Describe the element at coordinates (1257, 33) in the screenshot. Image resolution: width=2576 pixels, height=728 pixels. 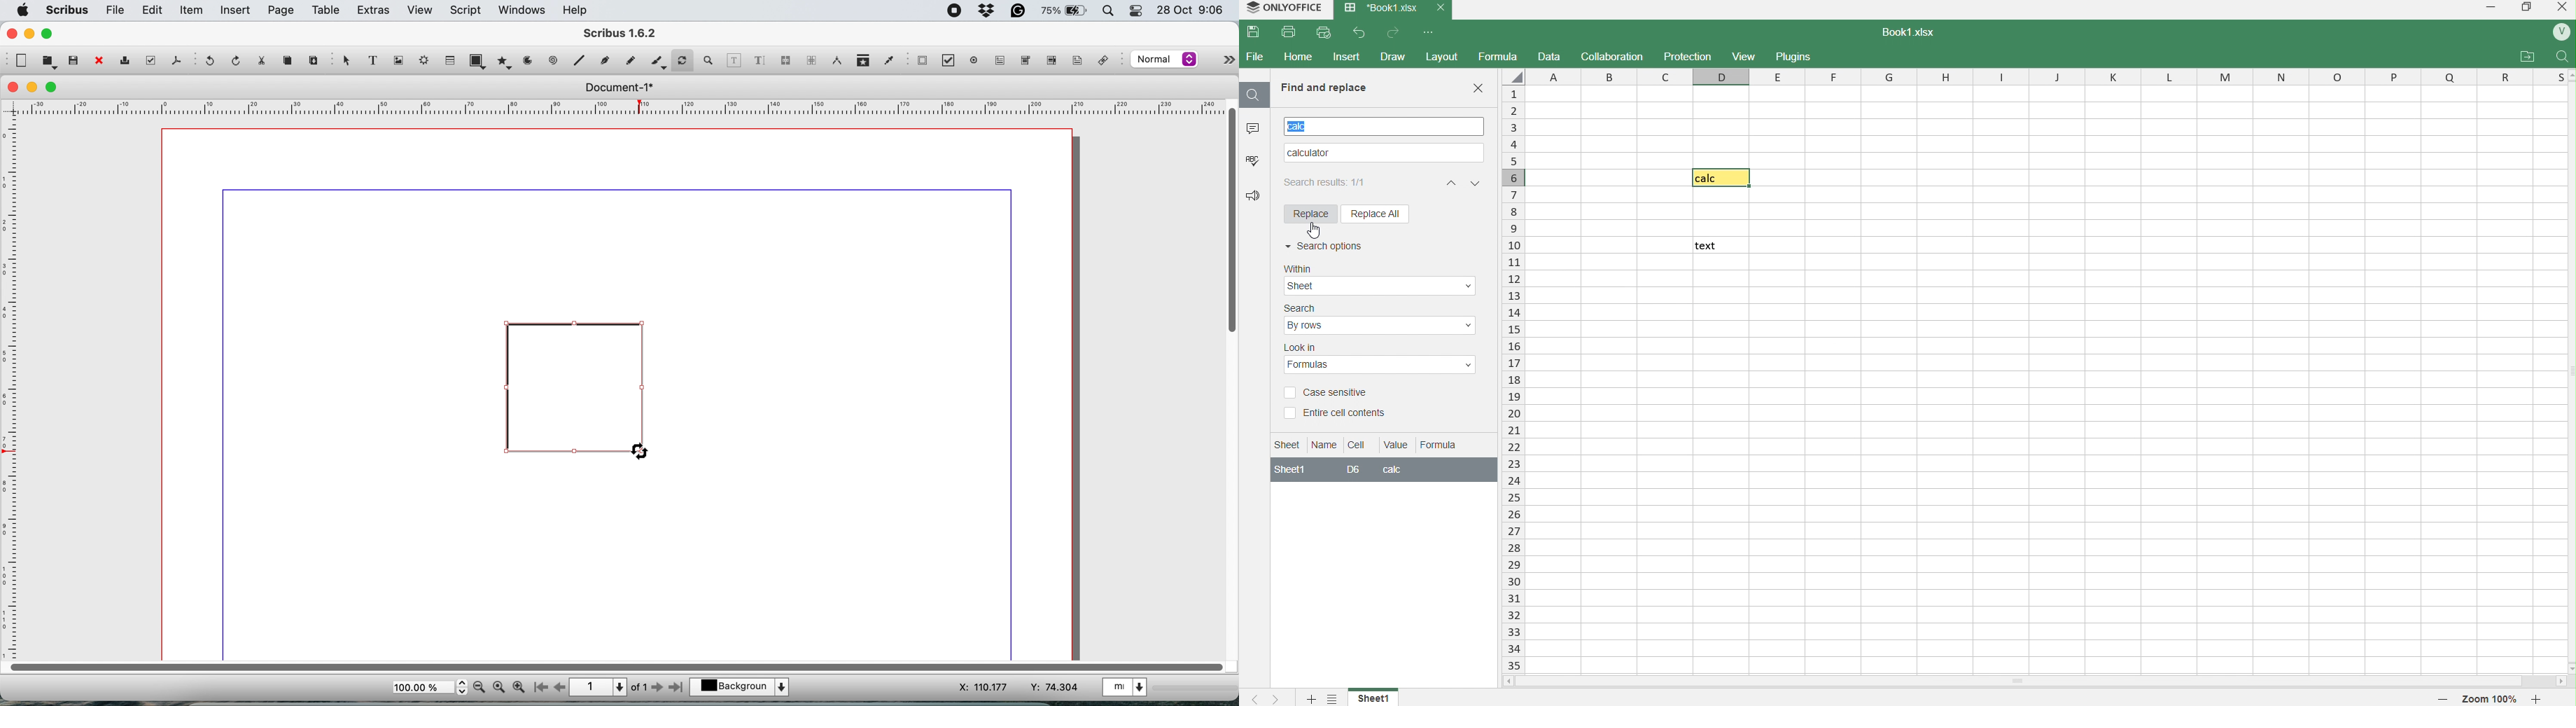
I see `save` at that location.